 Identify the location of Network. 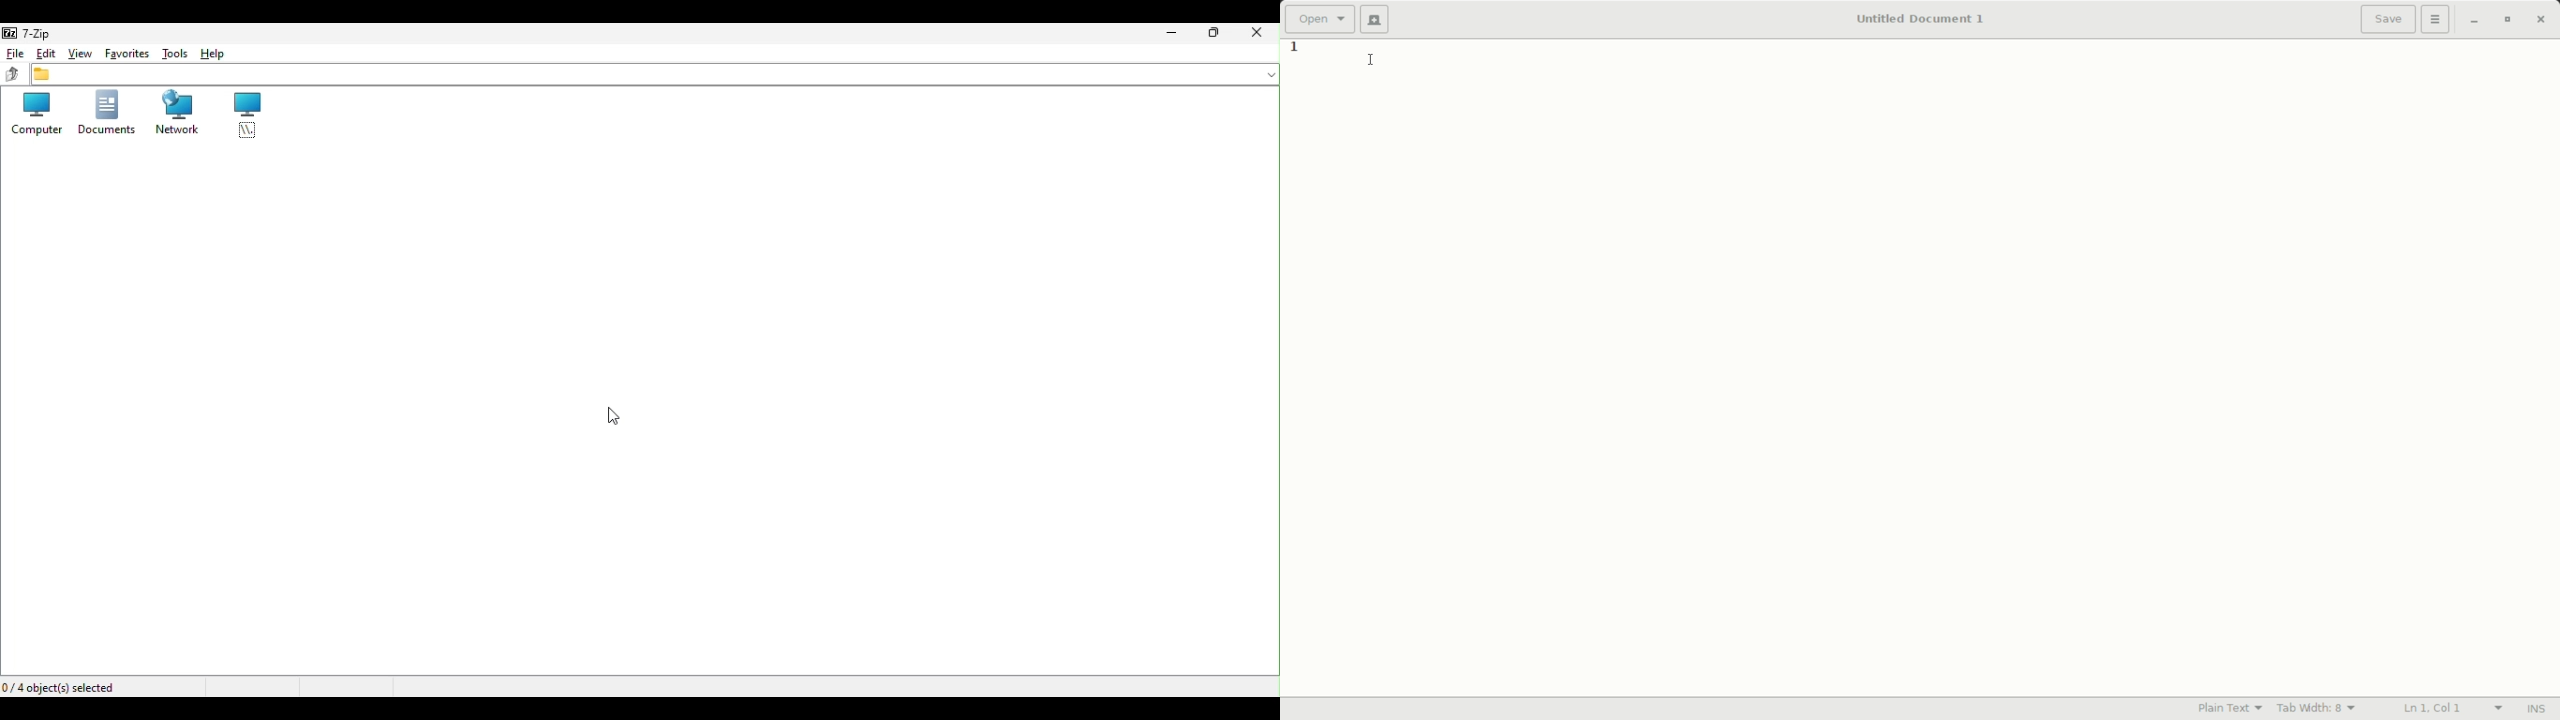
(175, 115).